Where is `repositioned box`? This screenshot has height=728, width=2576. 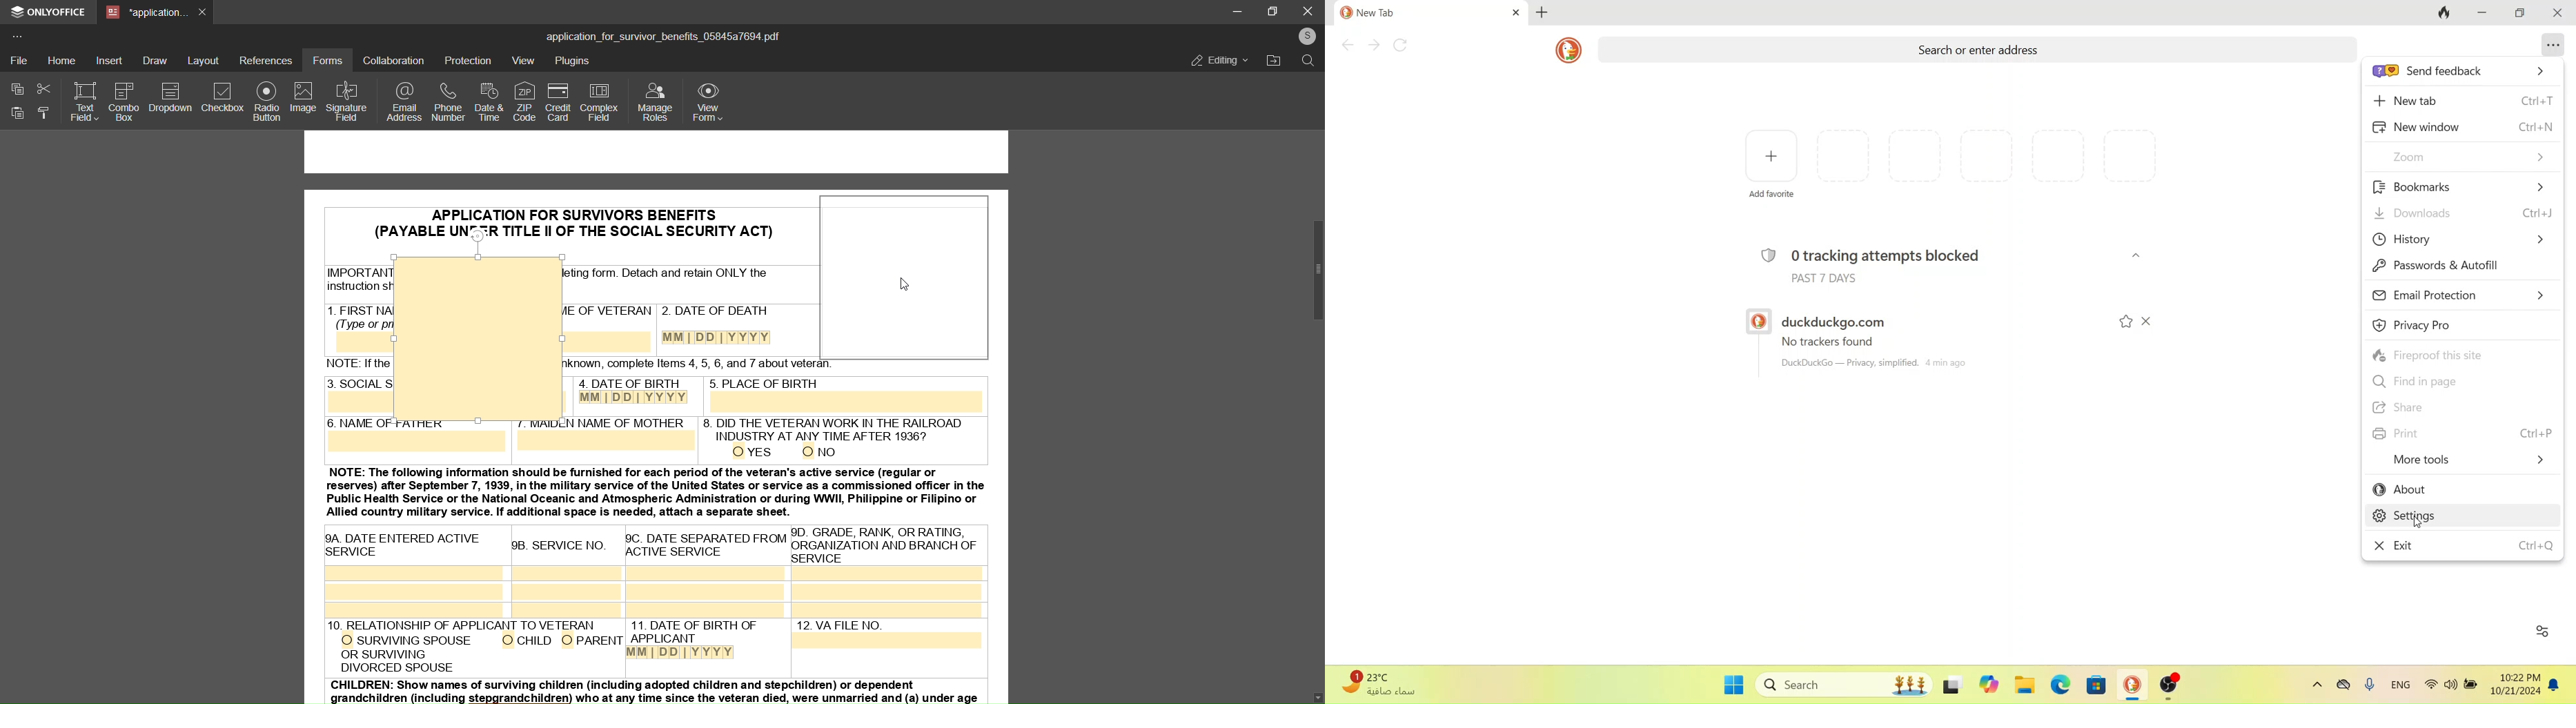
repositioned box is located at coordinates (905, 277).